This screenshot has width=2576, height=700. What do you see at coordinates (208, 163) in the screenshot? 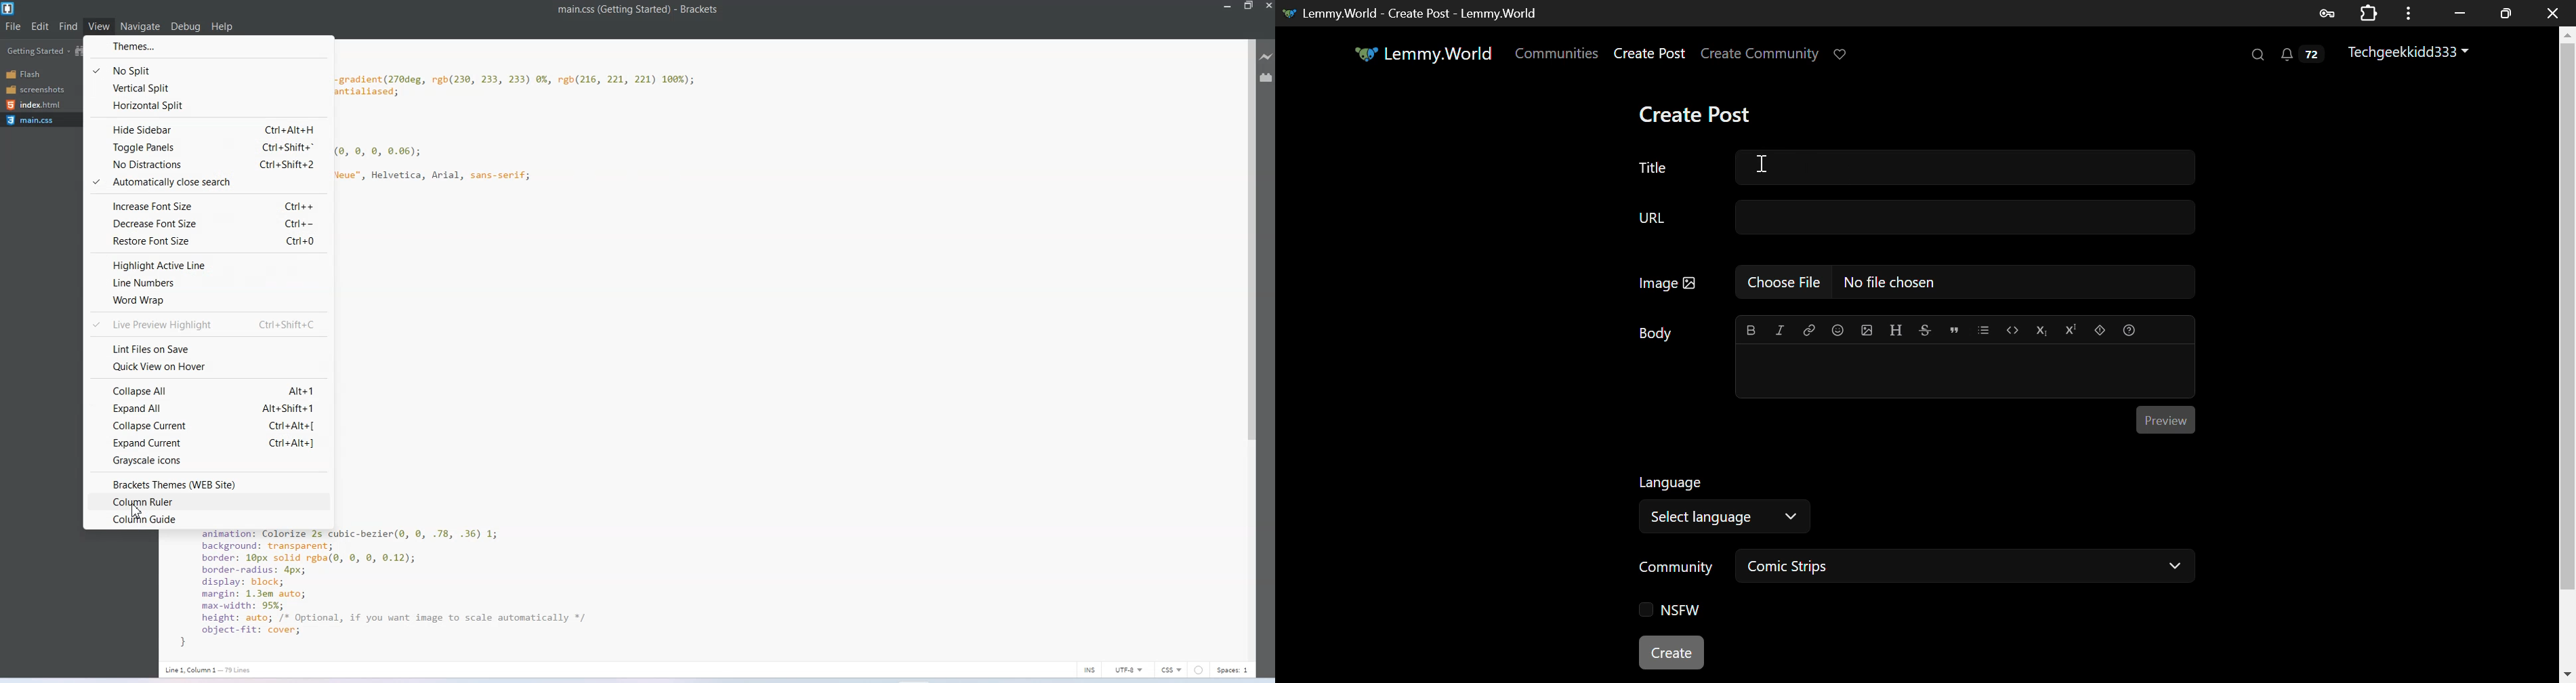
I see `No destruction` at bounding box center [208, 163].